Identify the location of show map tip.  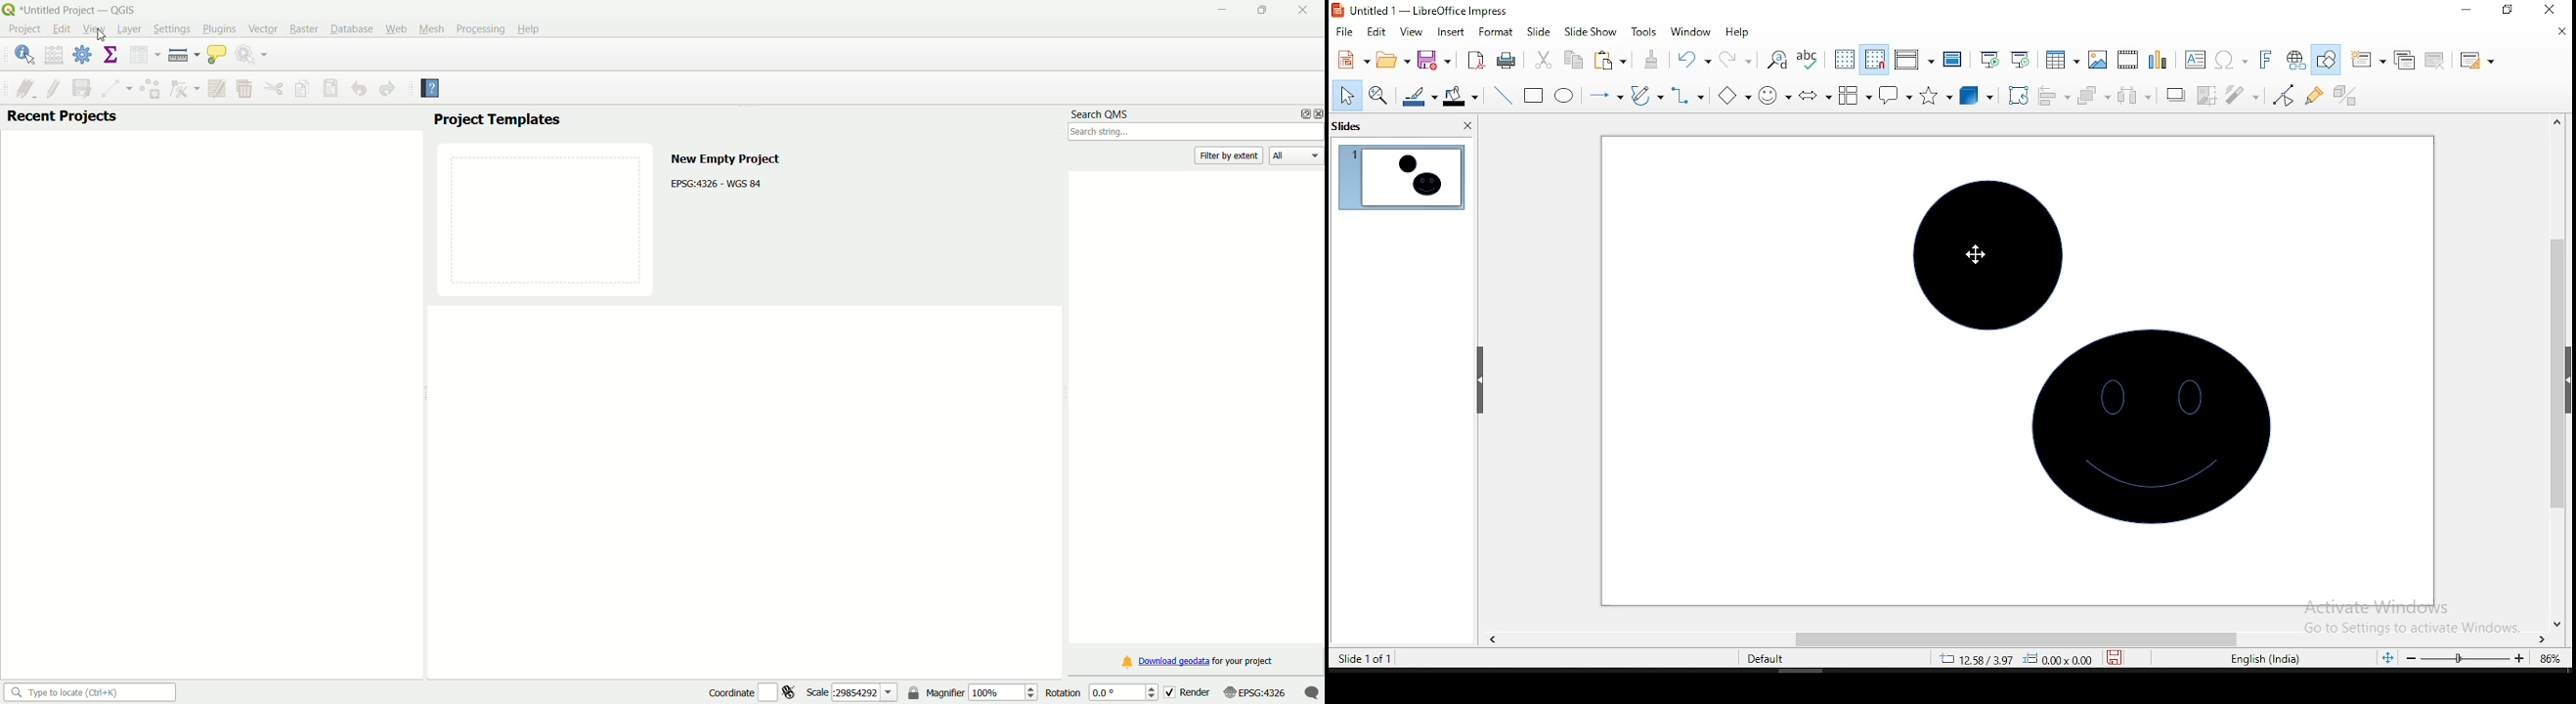
(217, 56).